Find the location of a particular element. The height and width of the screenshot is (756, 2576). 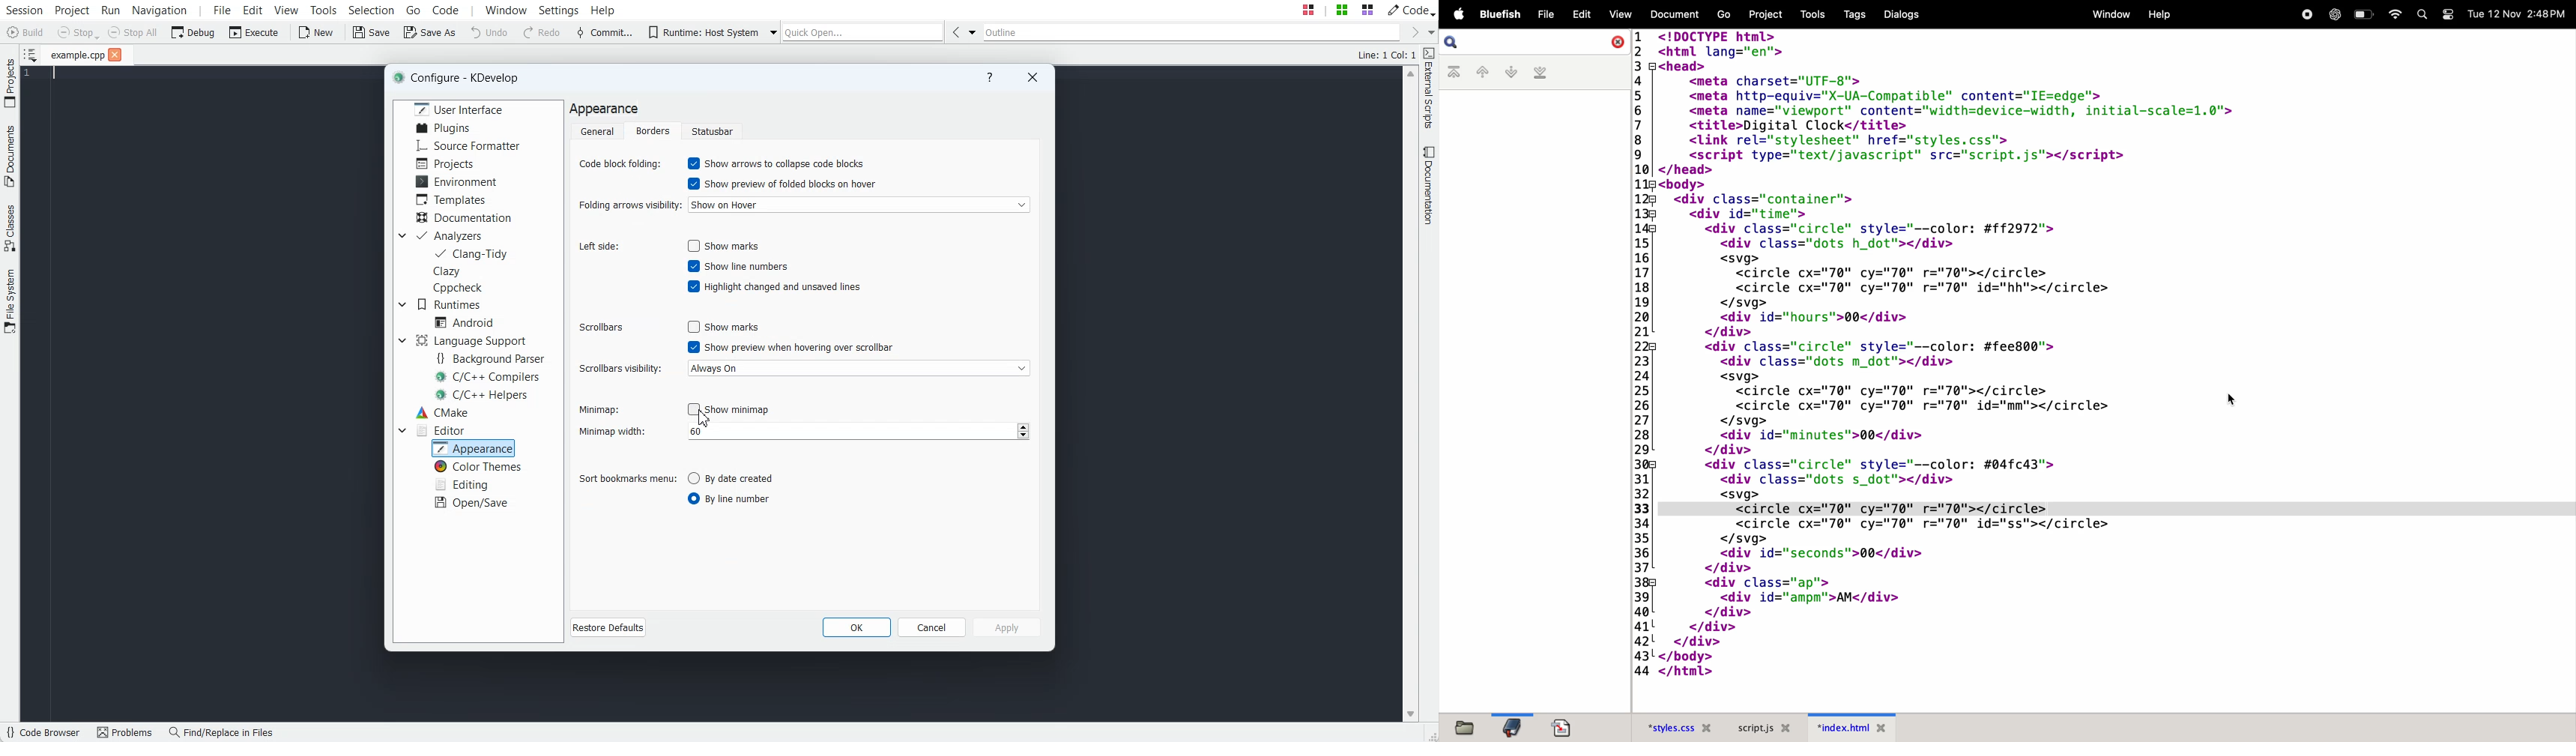

help is located at coordinates (2161, 13).